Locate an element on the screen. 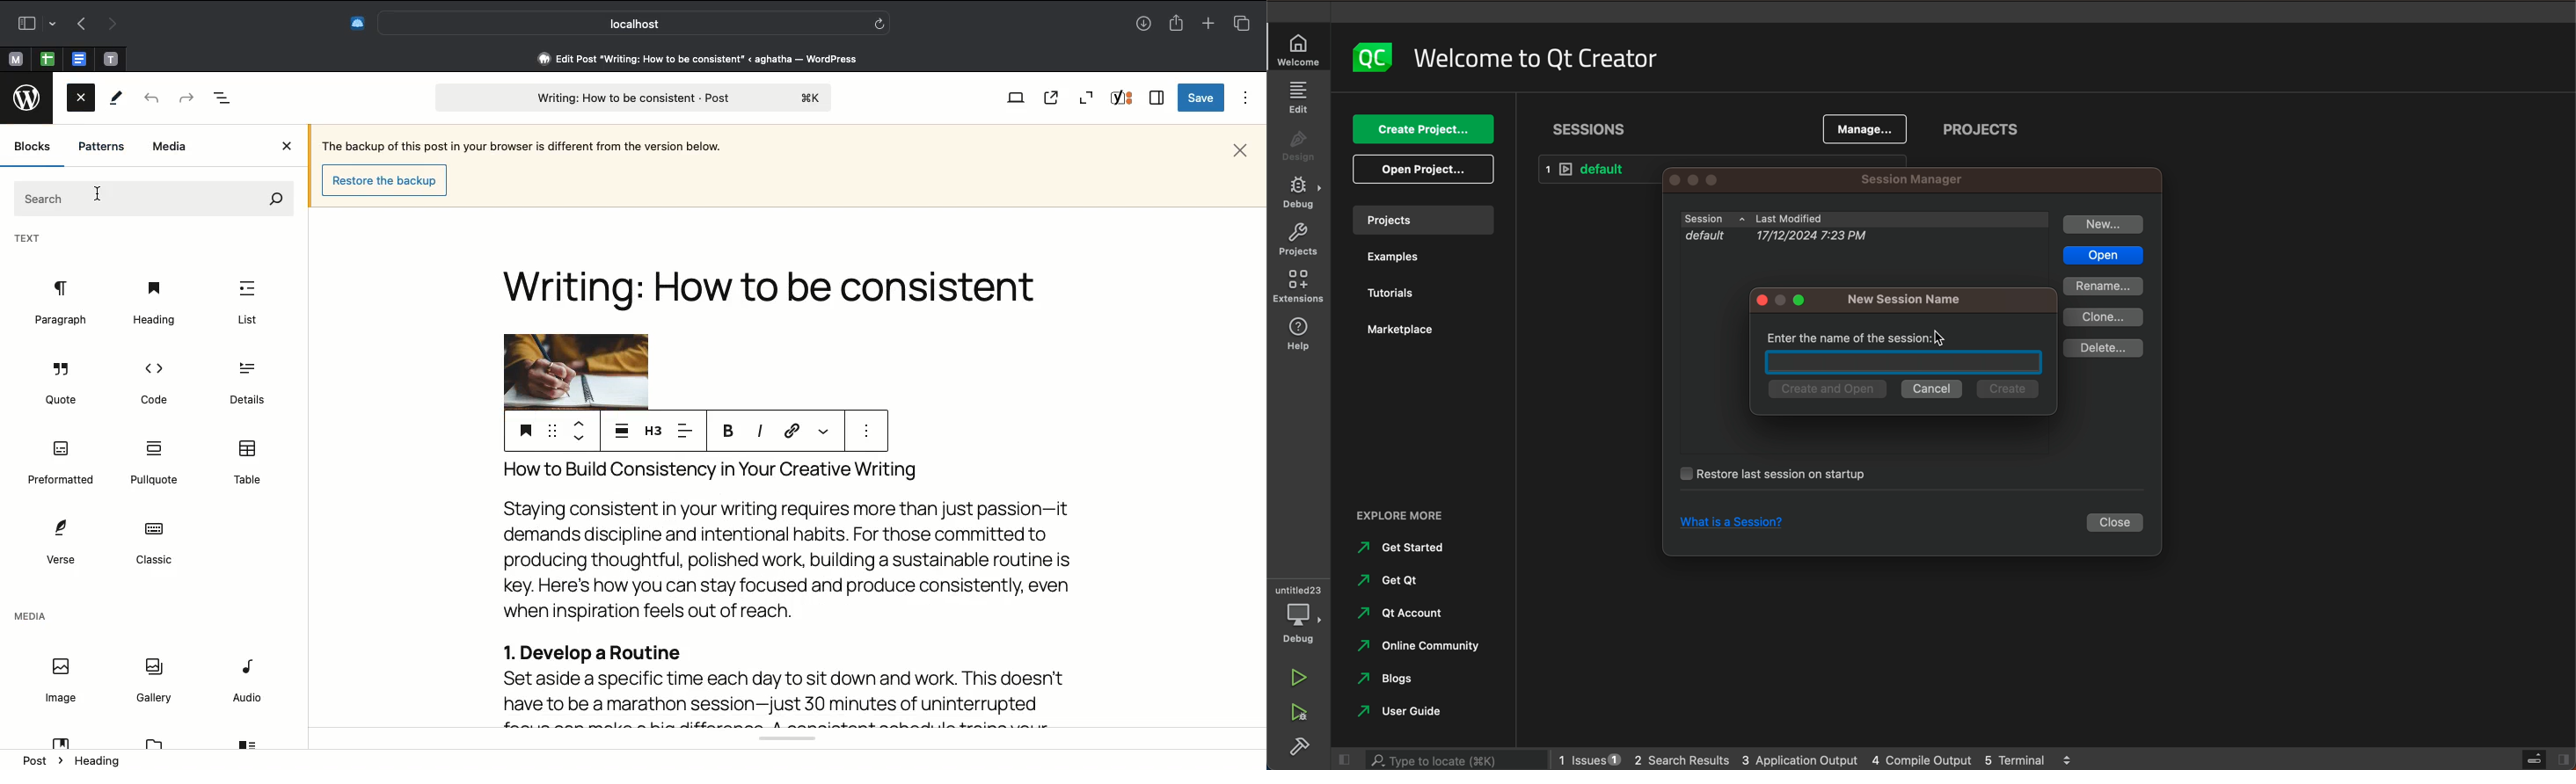 Image resolution: width=2576 pixels, height=784 pixels. compile output is located at coordinates (1922, 758).